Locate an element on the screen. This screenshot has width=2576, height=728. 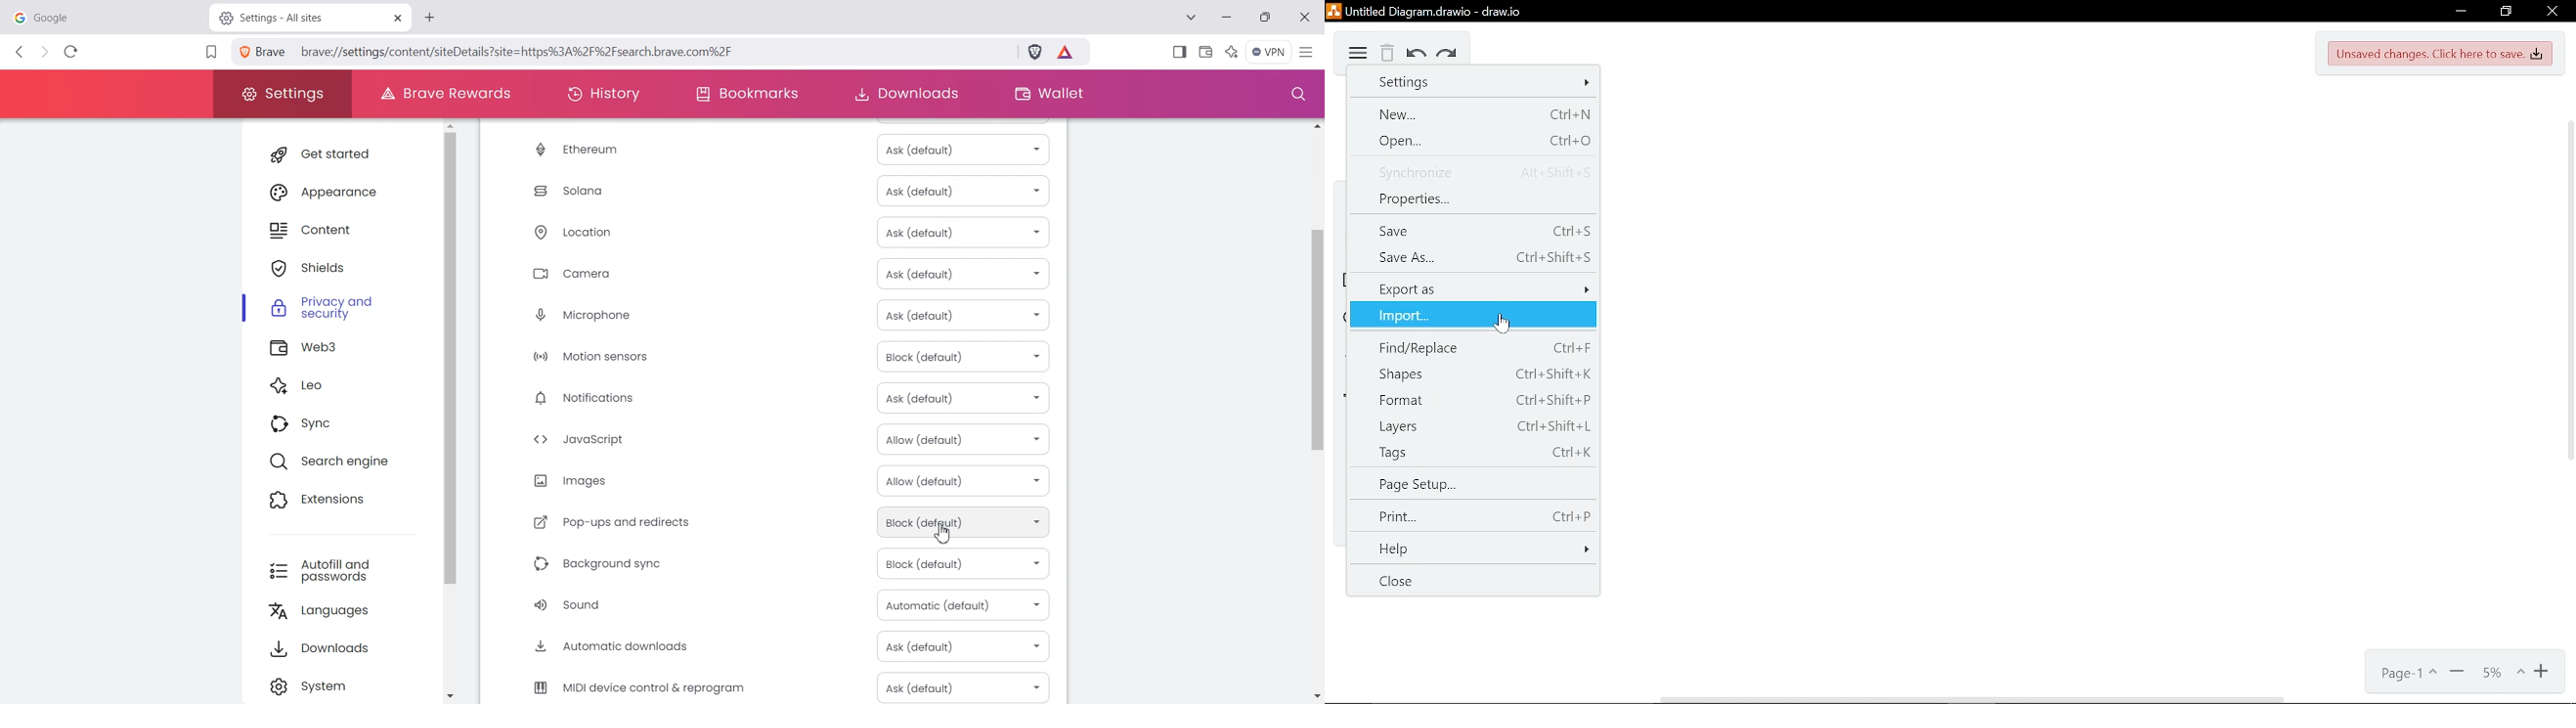
Layers (shortcut Ctrl+Shift+L) is located at coordinates (1472, 427).